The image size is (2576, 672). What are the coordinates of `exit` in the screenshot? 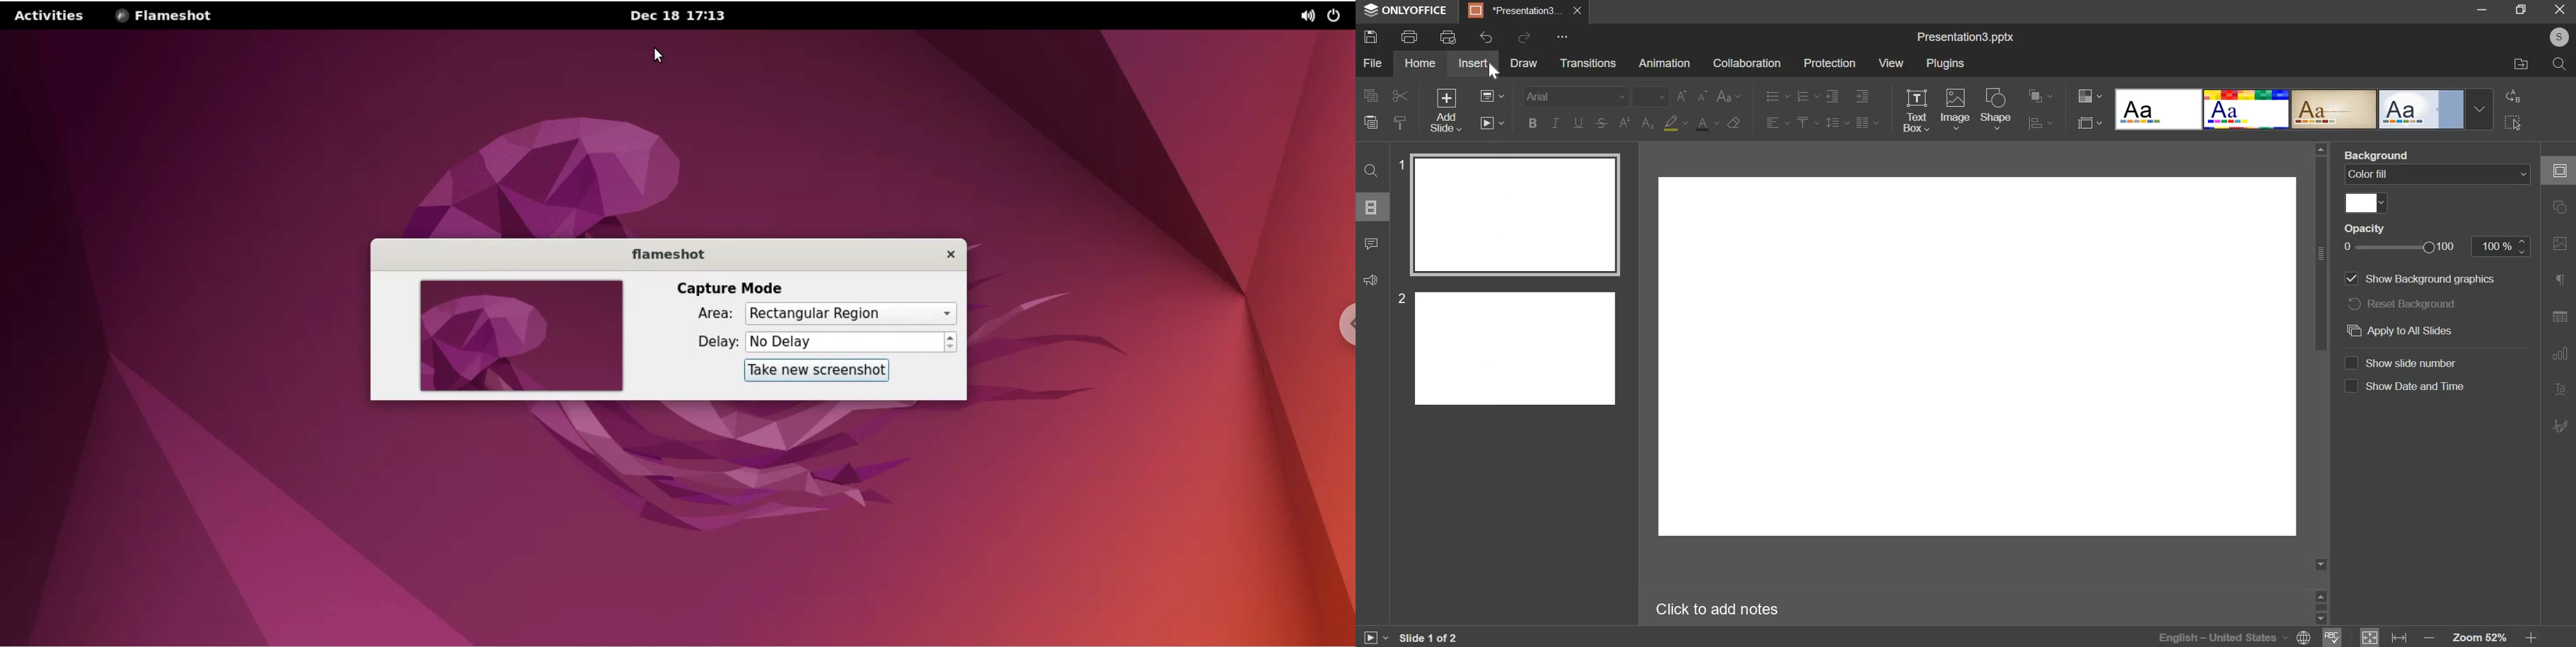 It's located at (2561, 10).